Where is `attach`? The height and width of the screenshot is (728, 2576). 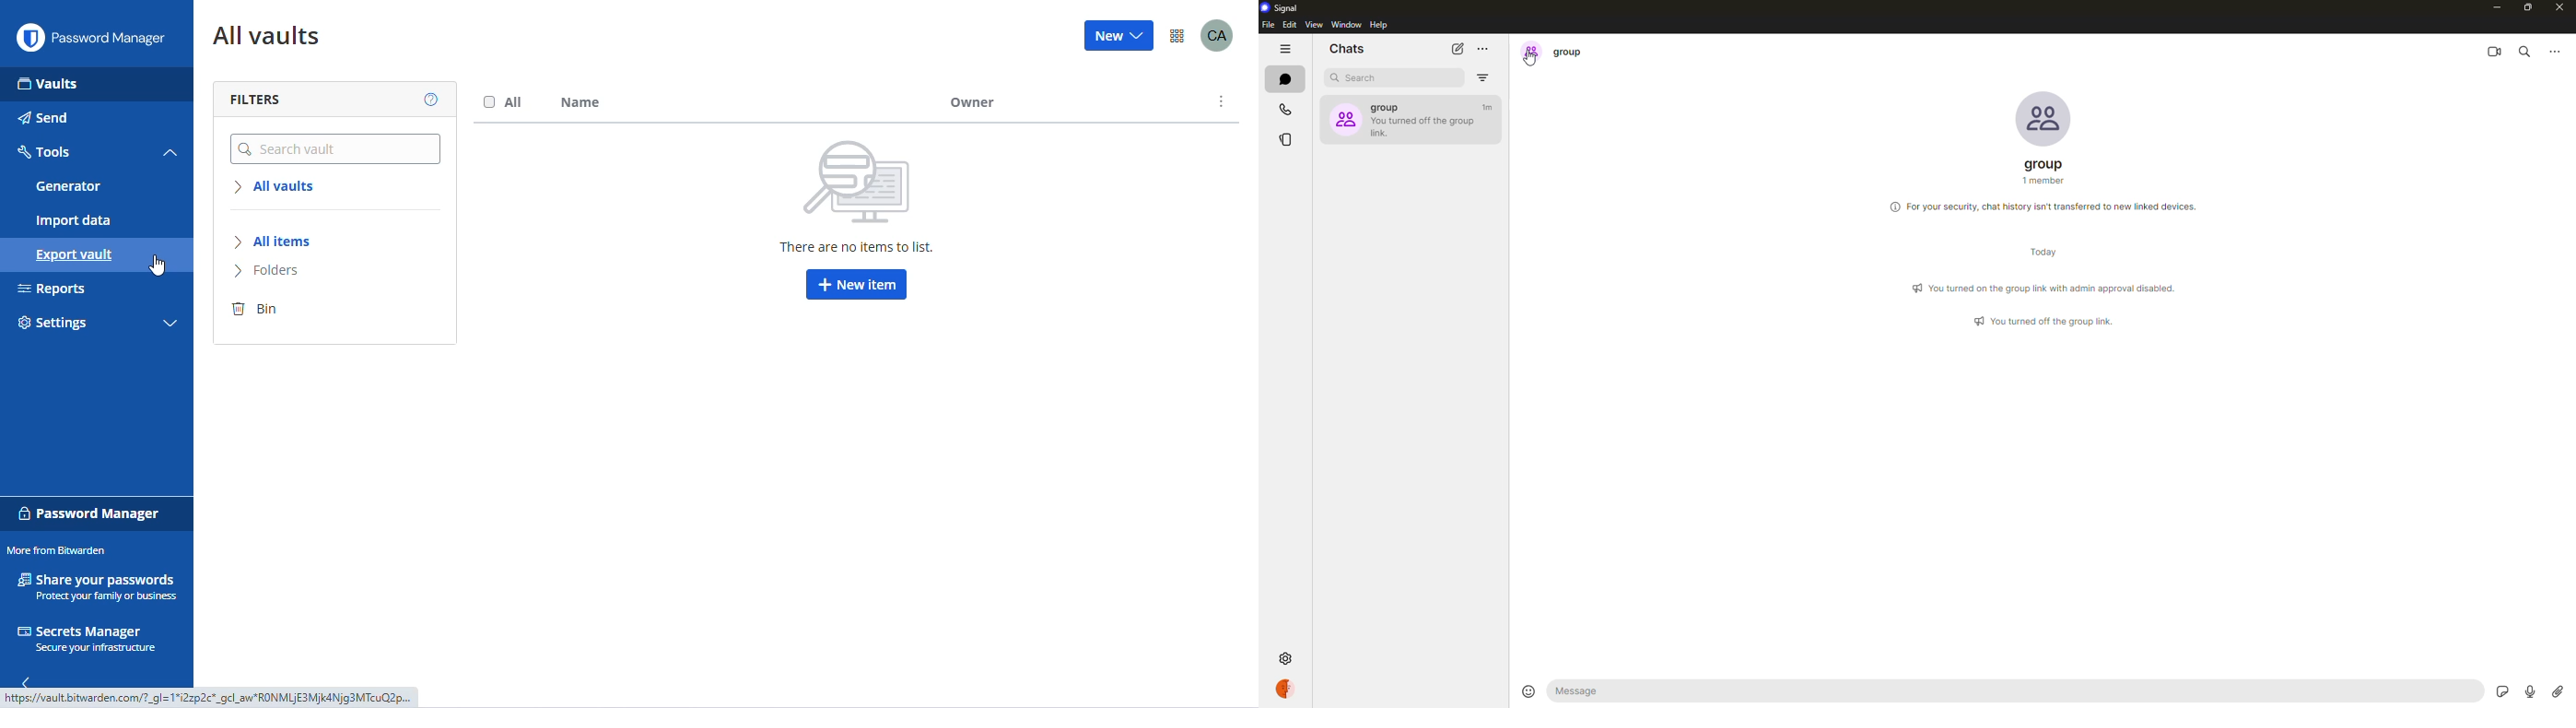 attach is located at coordinates (2558, 690).